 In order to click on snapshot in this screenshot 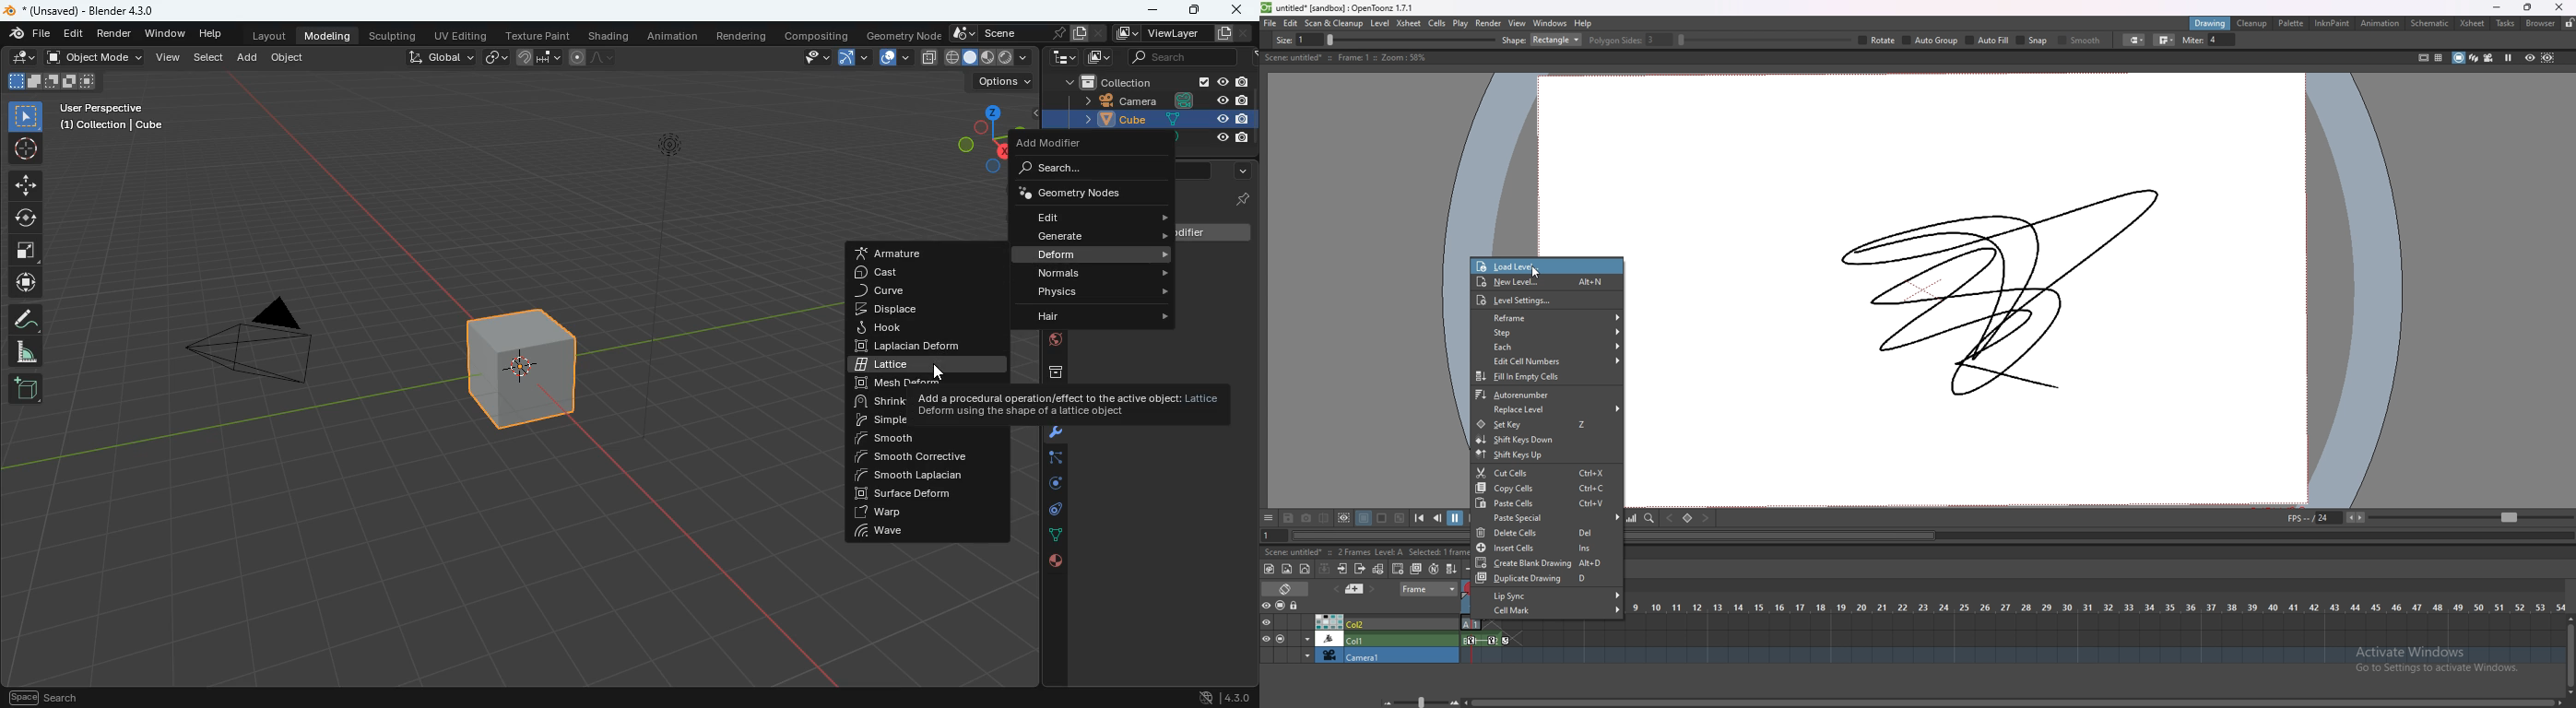, I will do `click(1307, 519)`.